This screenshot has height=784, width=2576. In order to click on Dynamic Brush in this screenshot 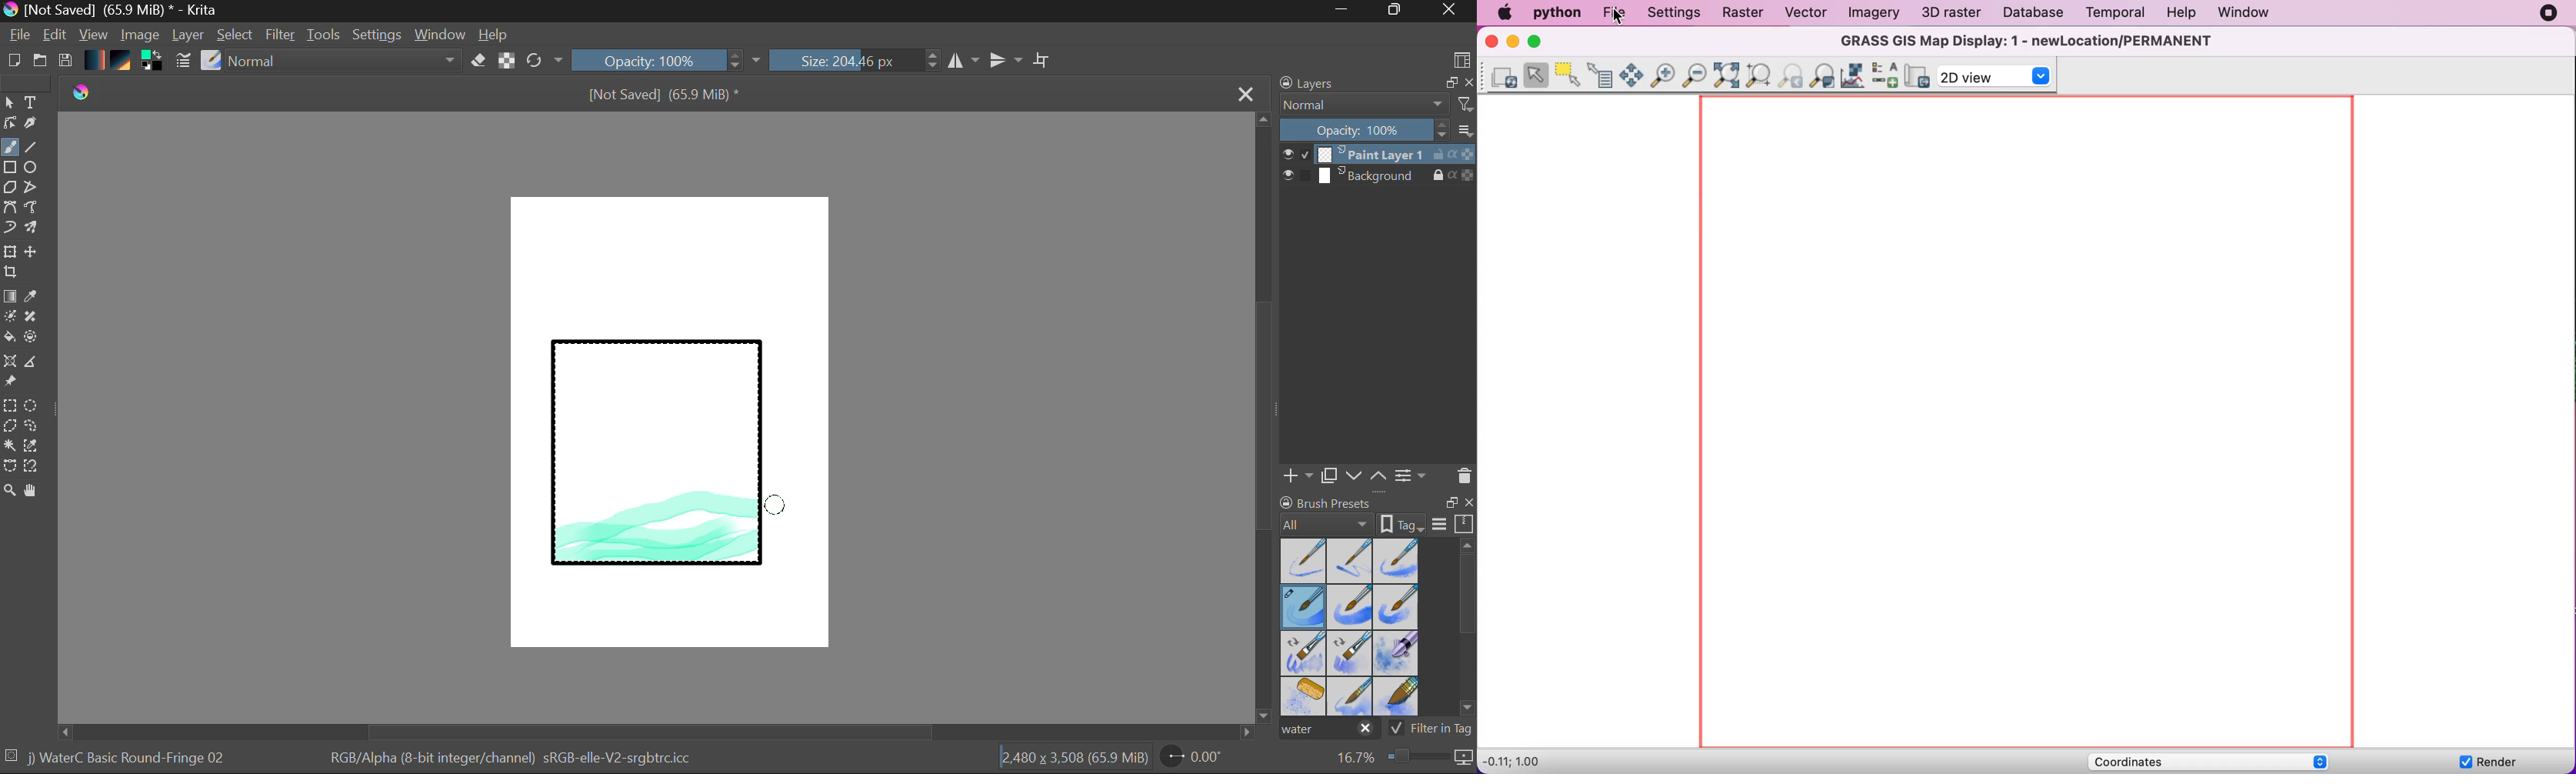, I will do `click(9, 228)`.